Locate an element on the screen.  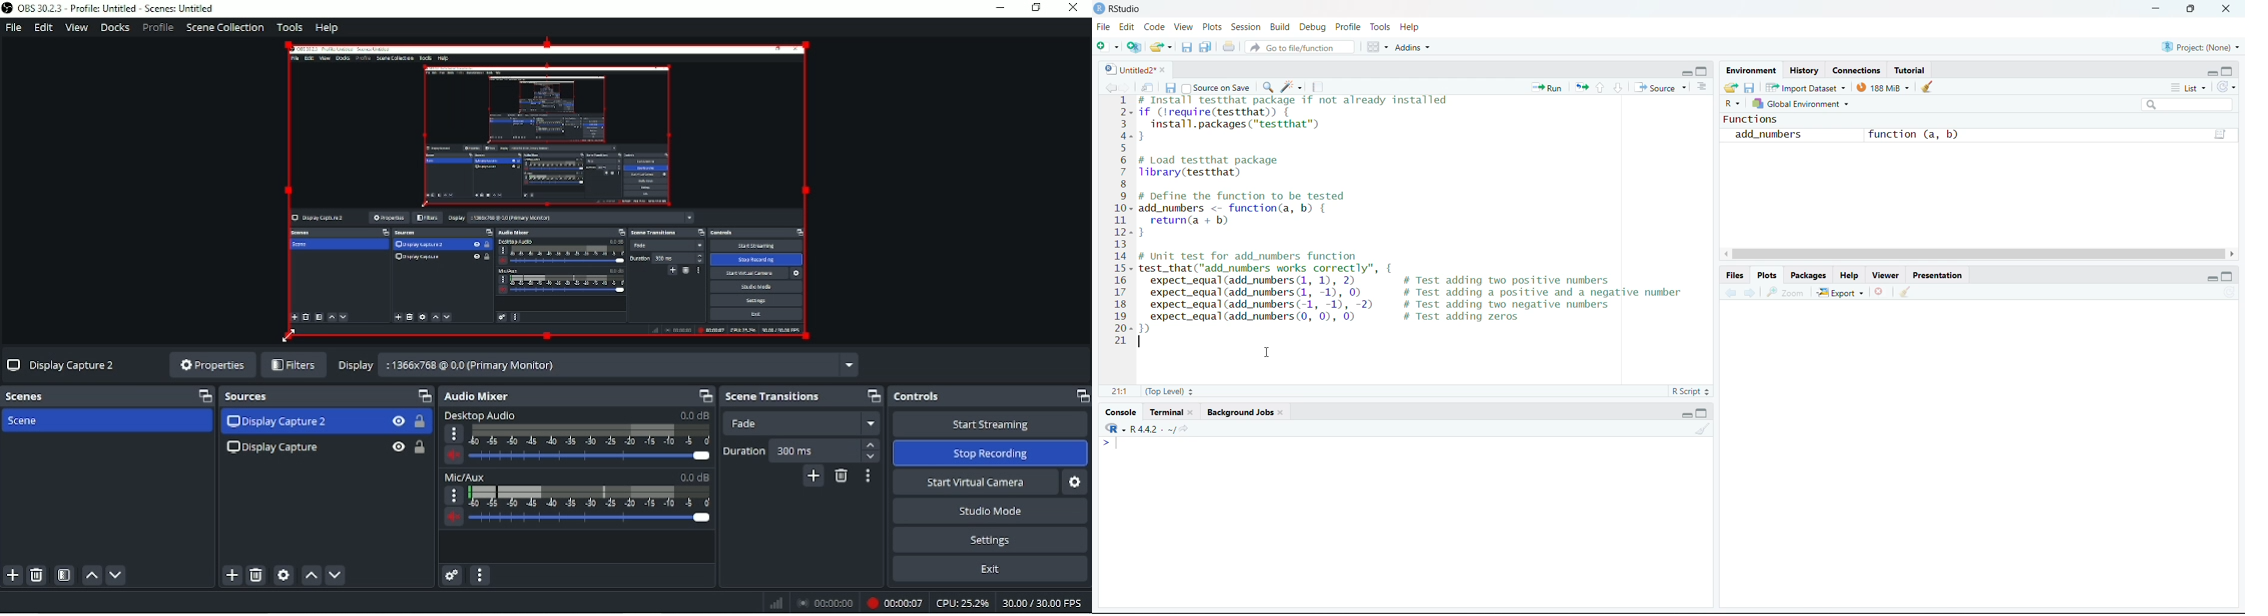
cursor is located at coordinates (1269, 352).